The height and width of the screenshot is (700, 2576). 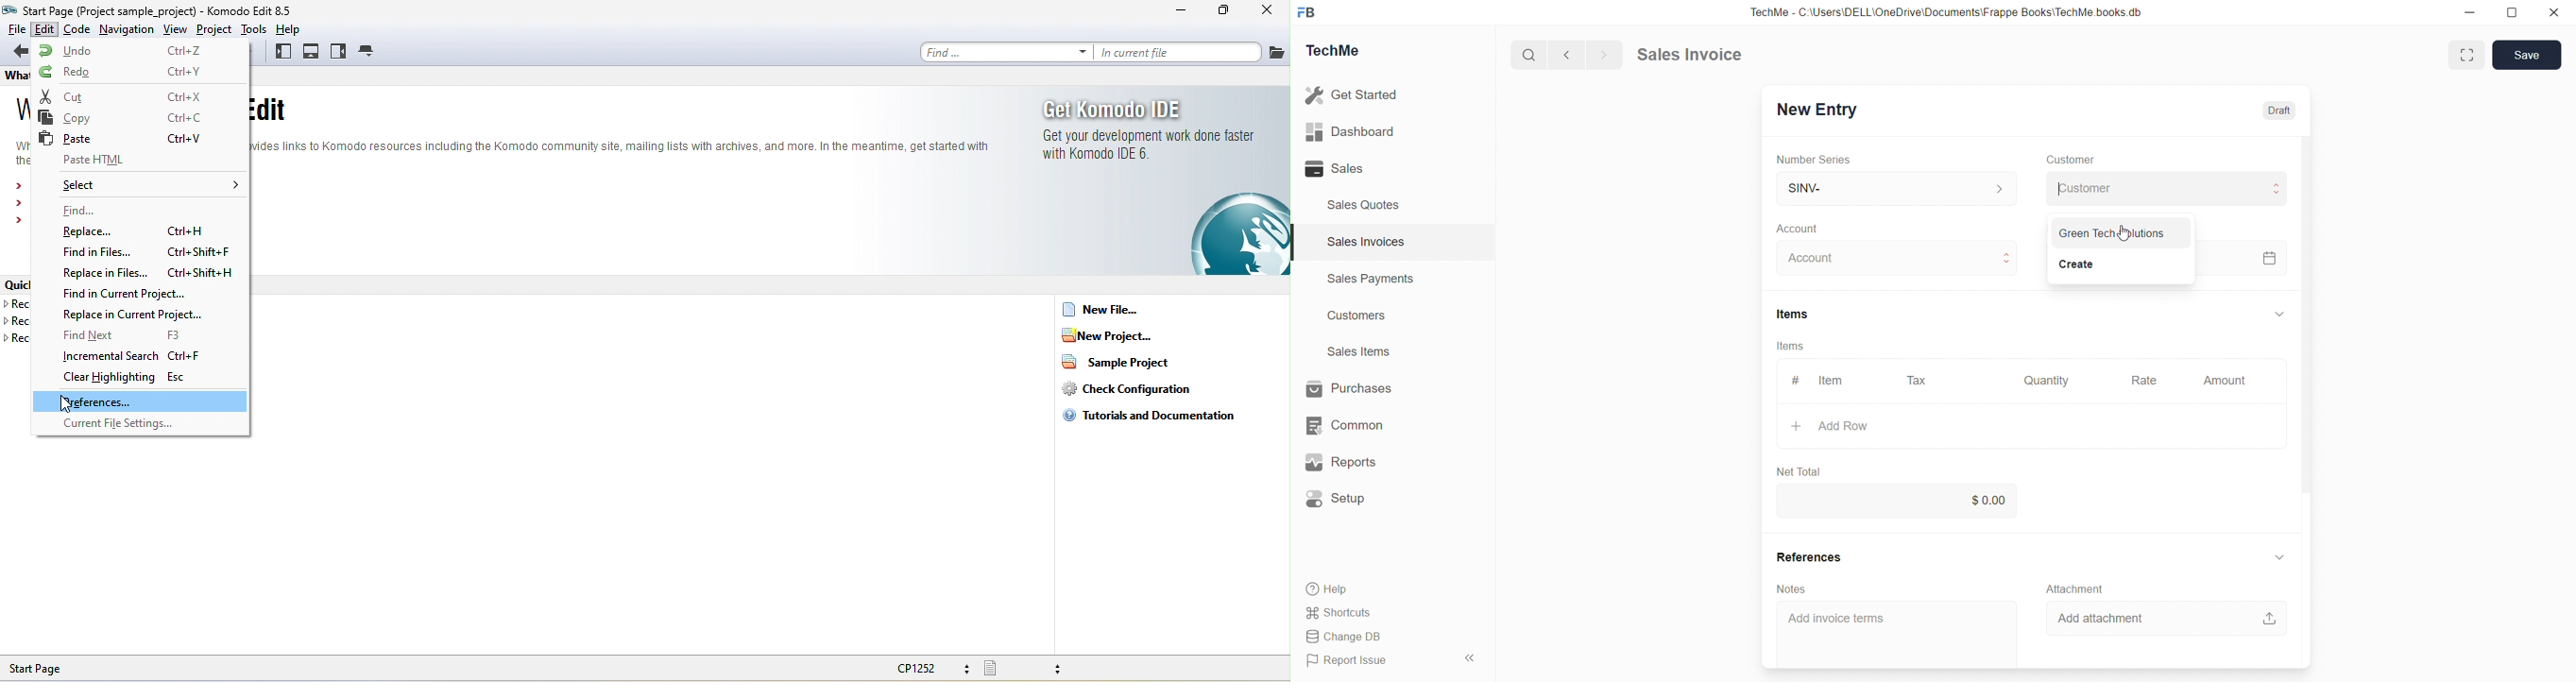 What do you see at coordinates (1353, 94) in the screenshot?
I see `Get Started` at bounding box center [1353, 94].